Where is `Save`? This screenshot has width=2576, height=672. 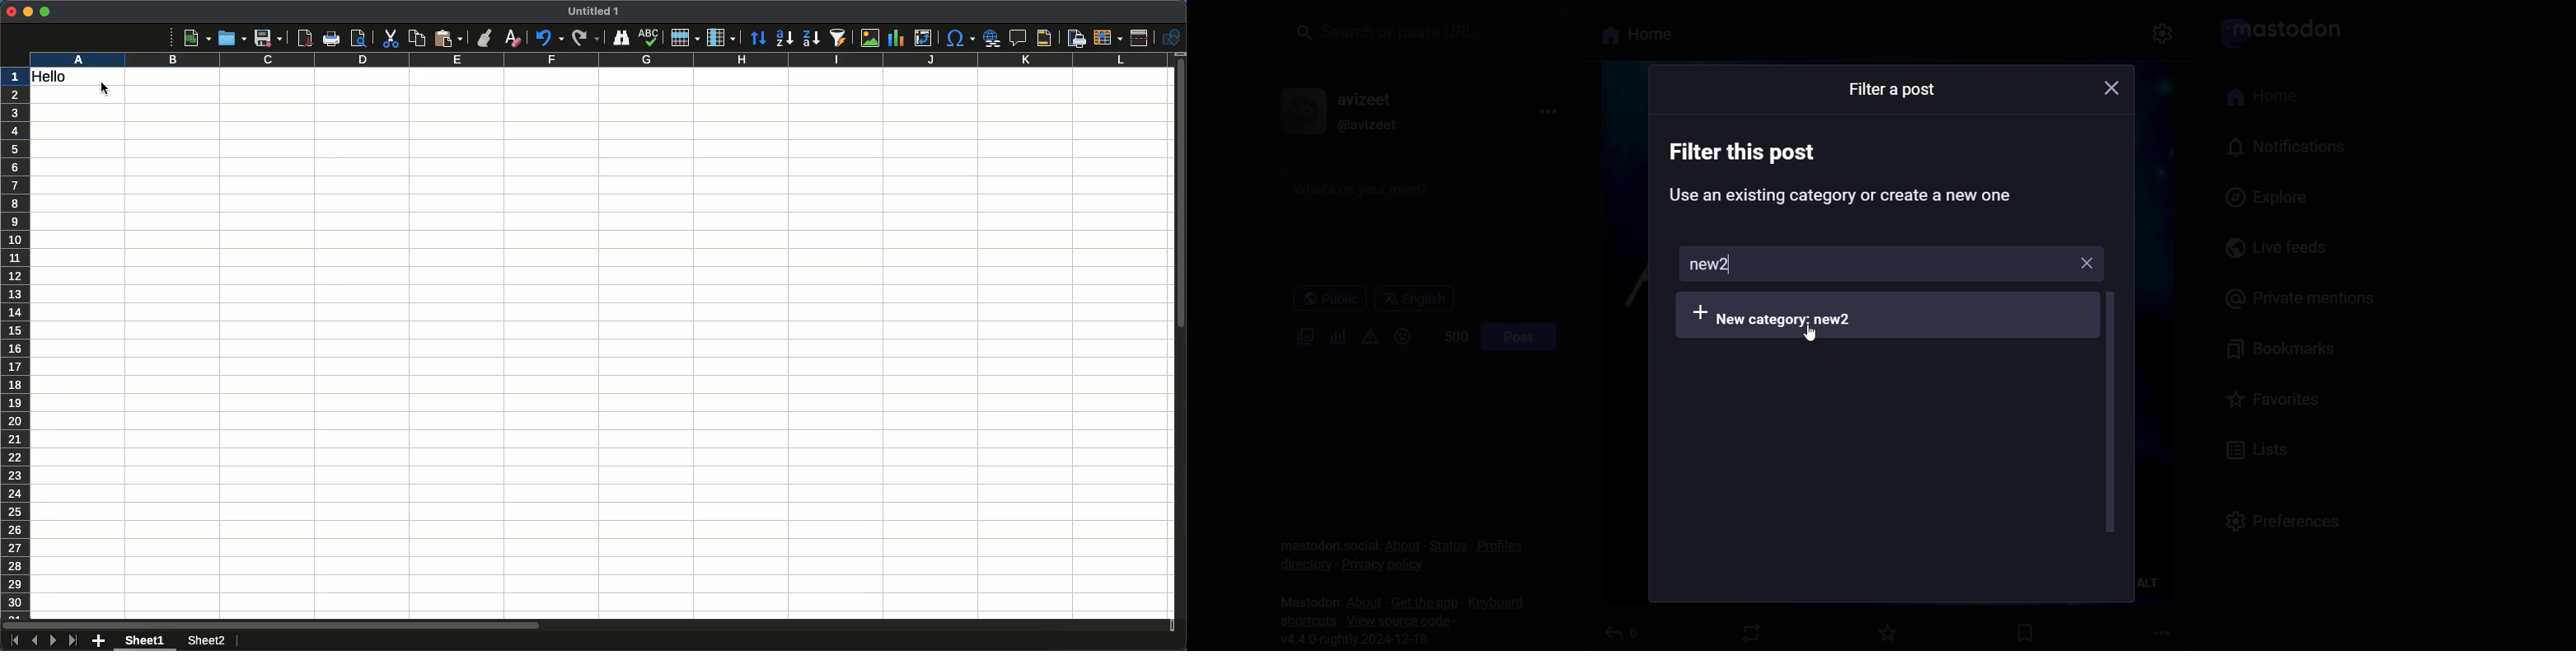 Save is located at coordinates (268, 38).